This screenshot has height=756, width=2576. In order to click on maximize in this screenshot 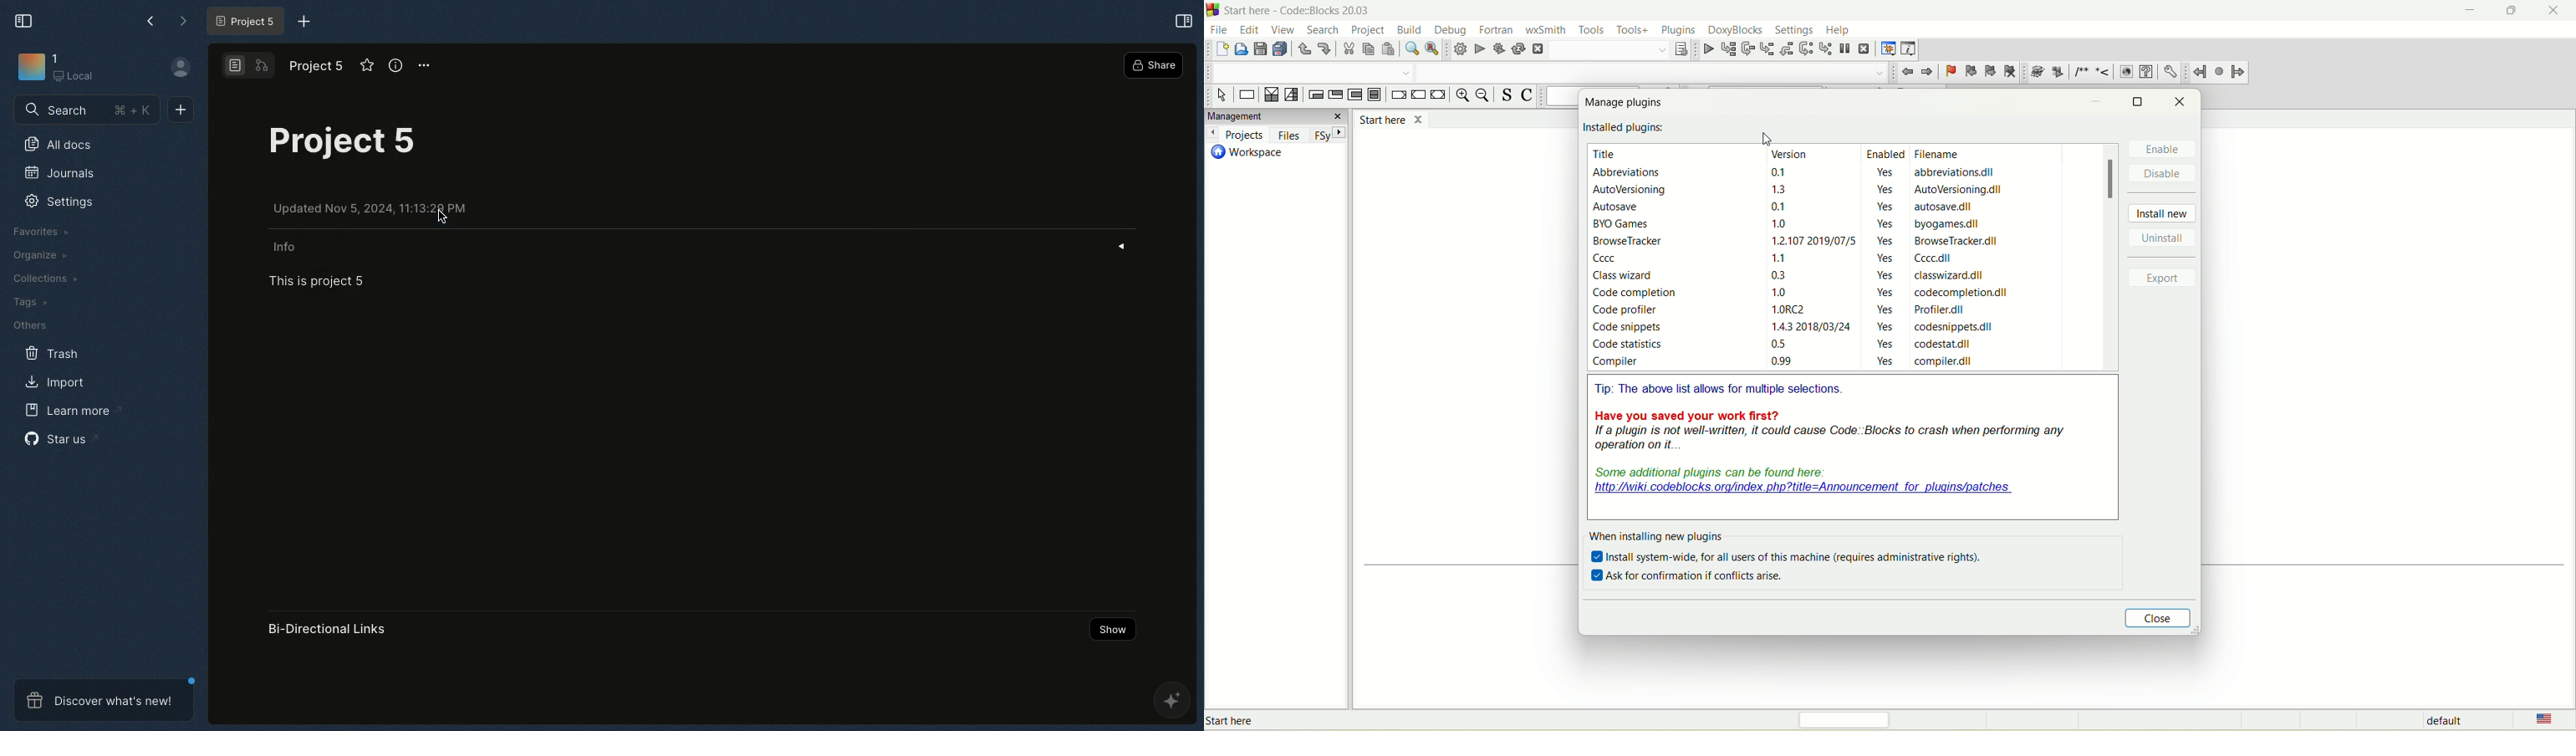, I will do `click(2516, 9)`.